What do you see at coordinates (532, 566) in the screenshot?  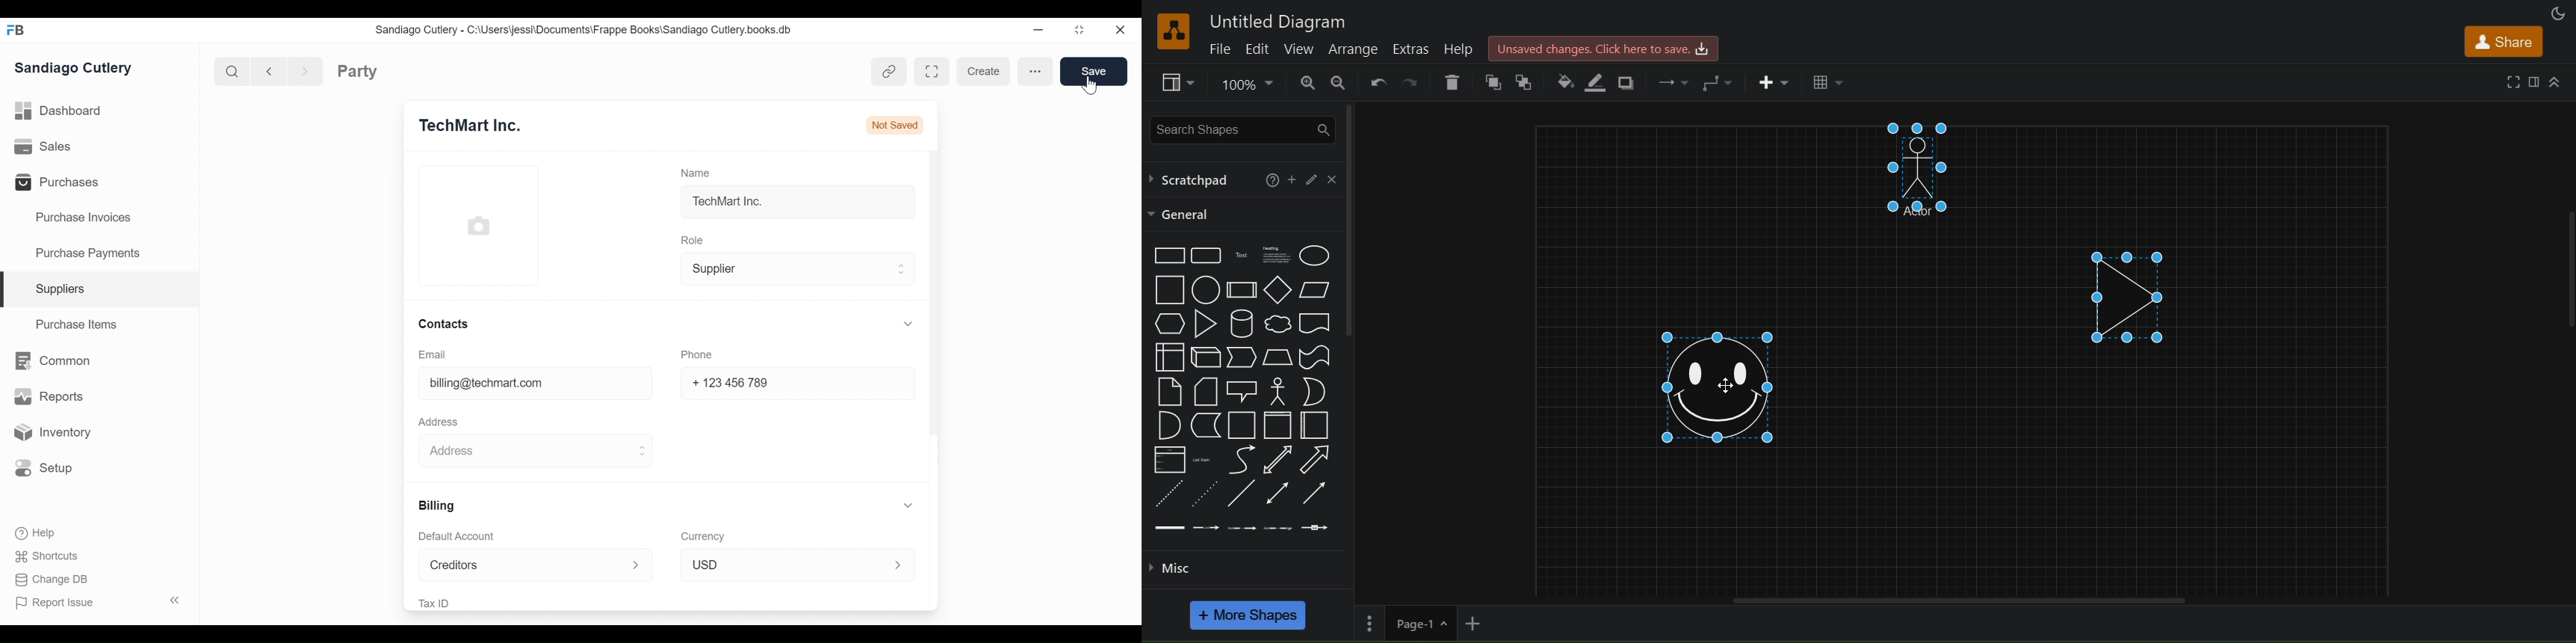 I see `Creditors >` at bounding box center [532, 566].